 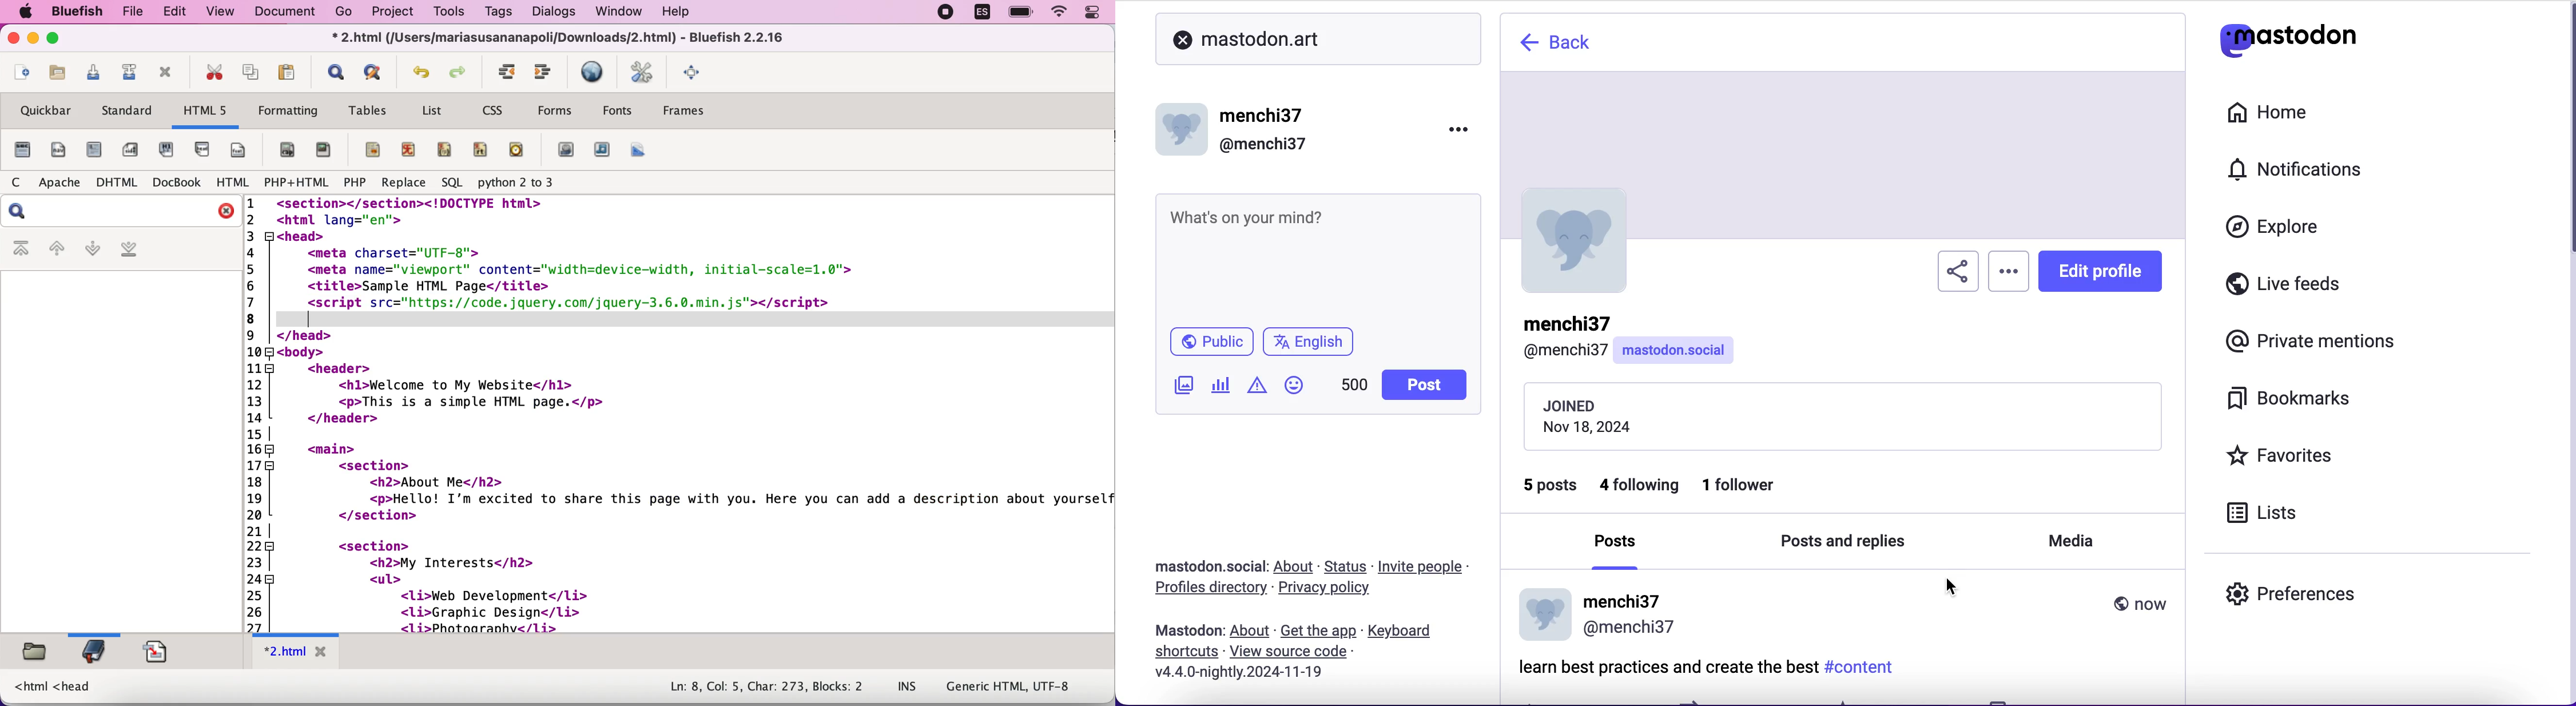 What do you see at coordinates (334, 72) in the screenshot?
I see `show find bar` at bounding box center [334, 72].